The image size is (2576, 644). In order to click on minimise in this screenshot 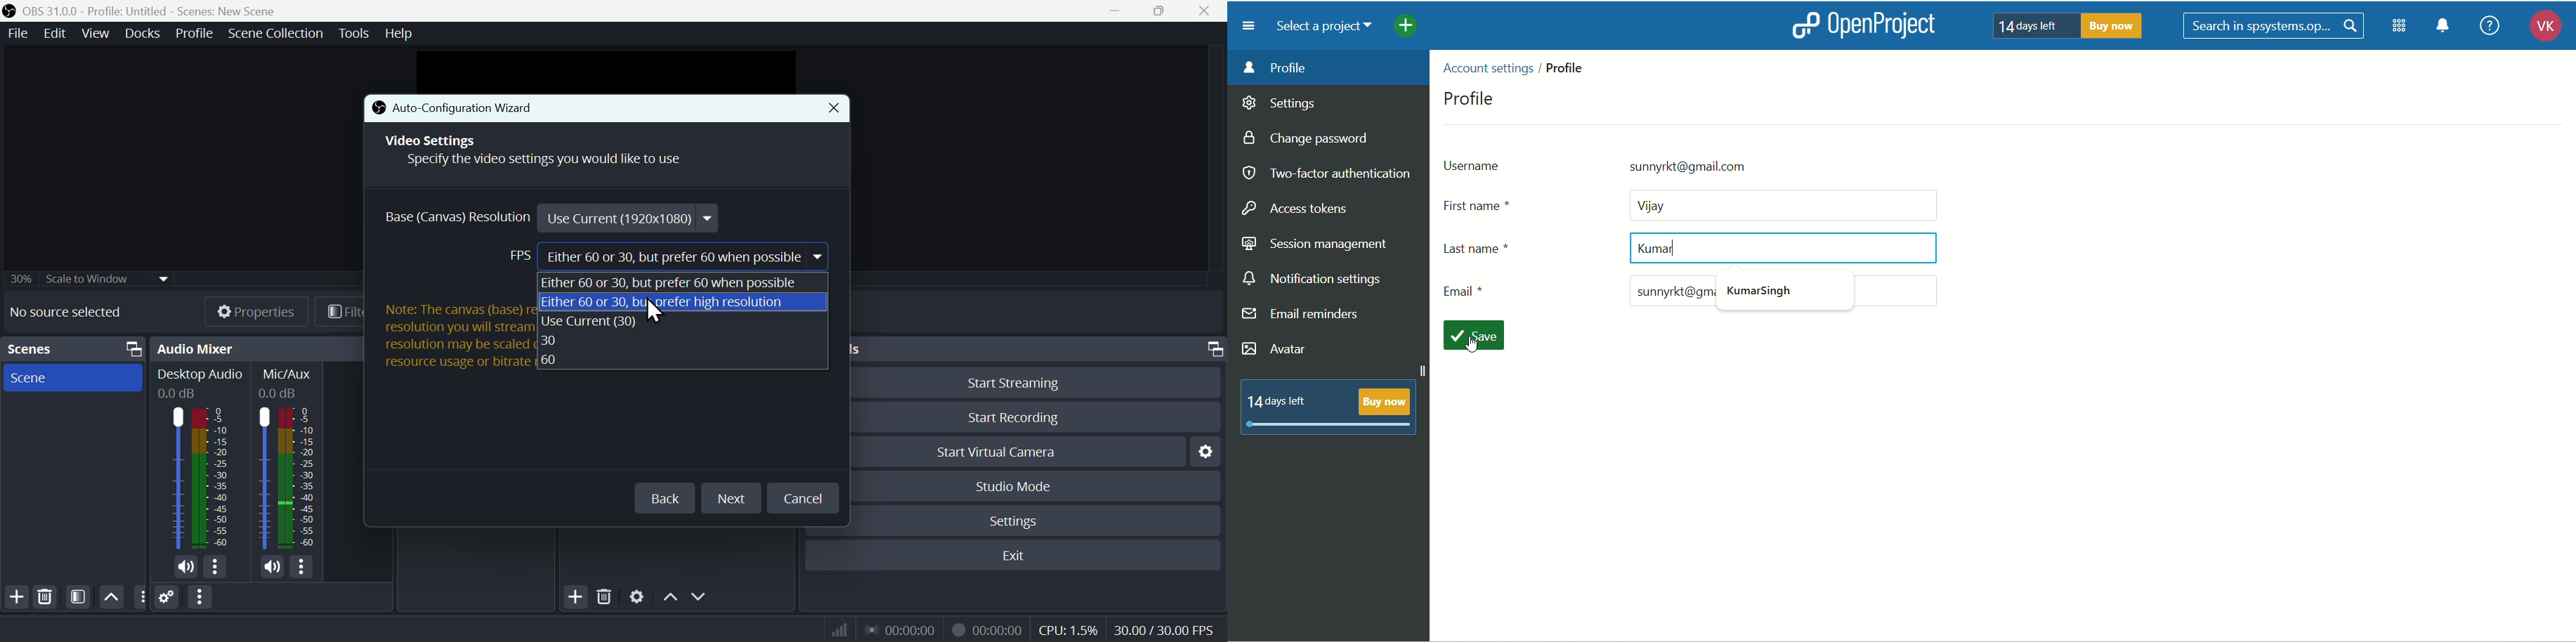, I will do `click(1111, 10)`.